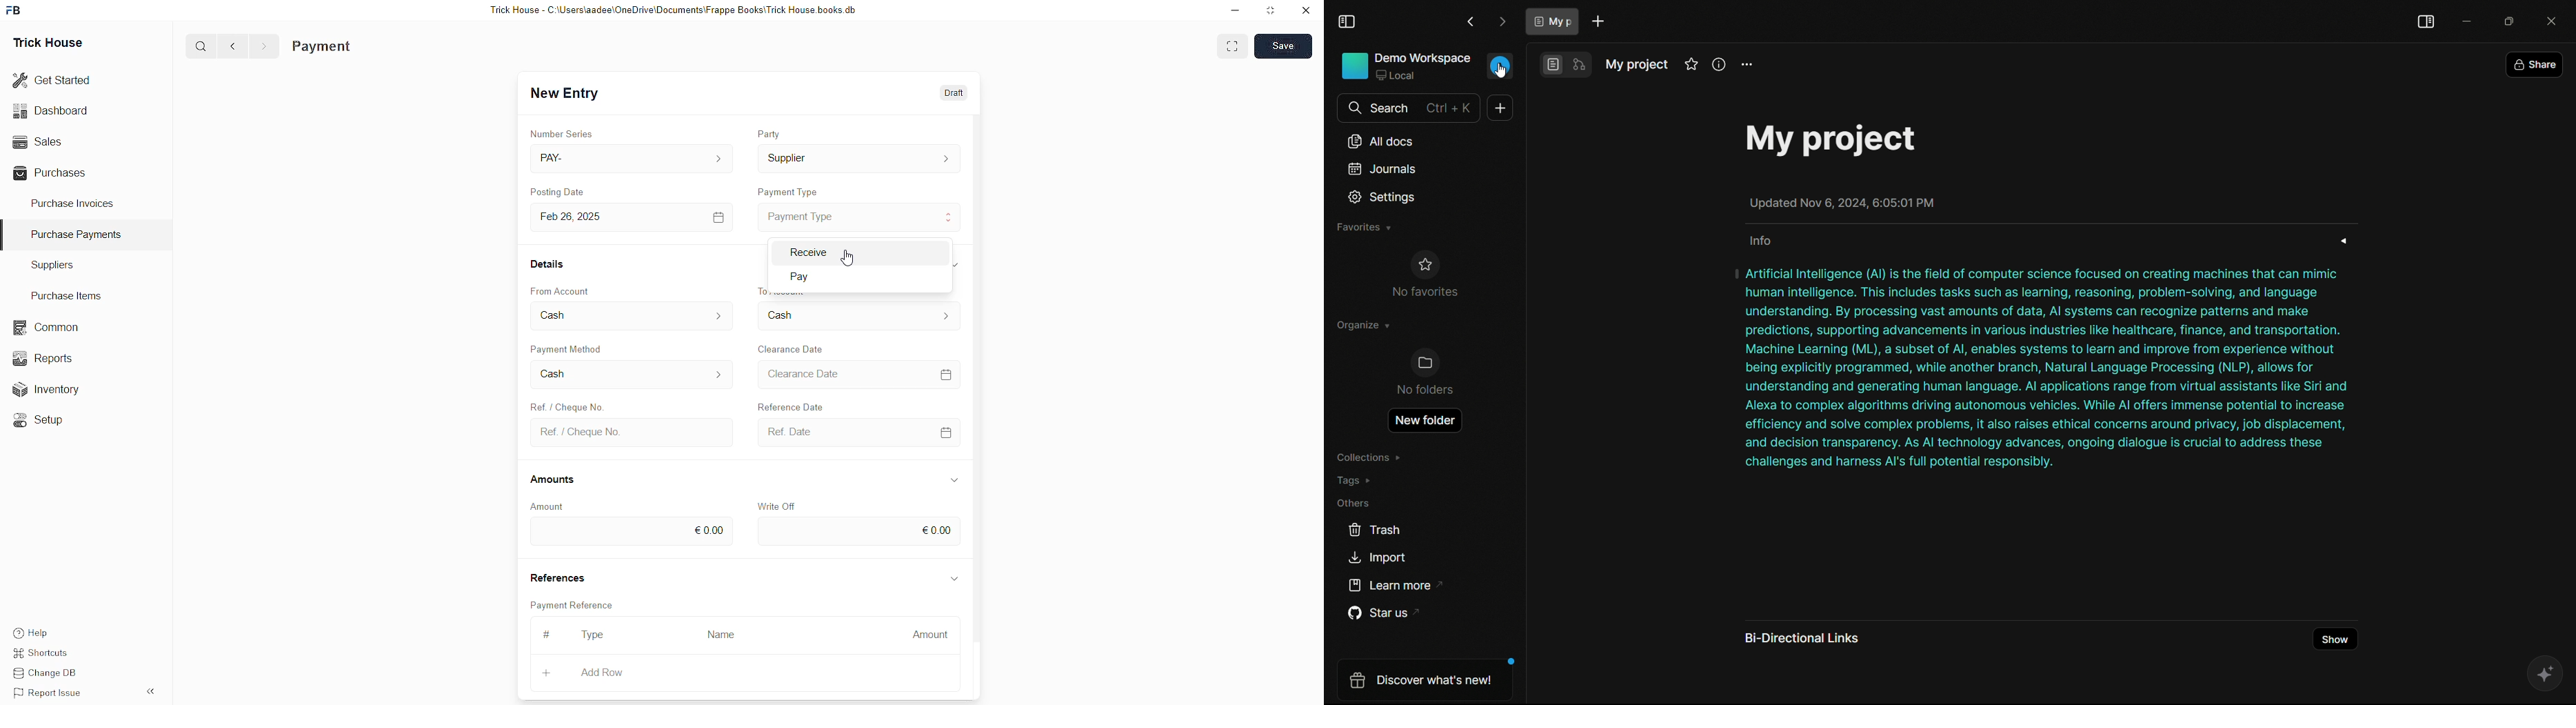 Image resolution: width=2576 pixels, height=728 pixels. What do you see at coordinates (53, 110) in the screenshot?
I see `Dashboard` at bounding box center [53, 110].